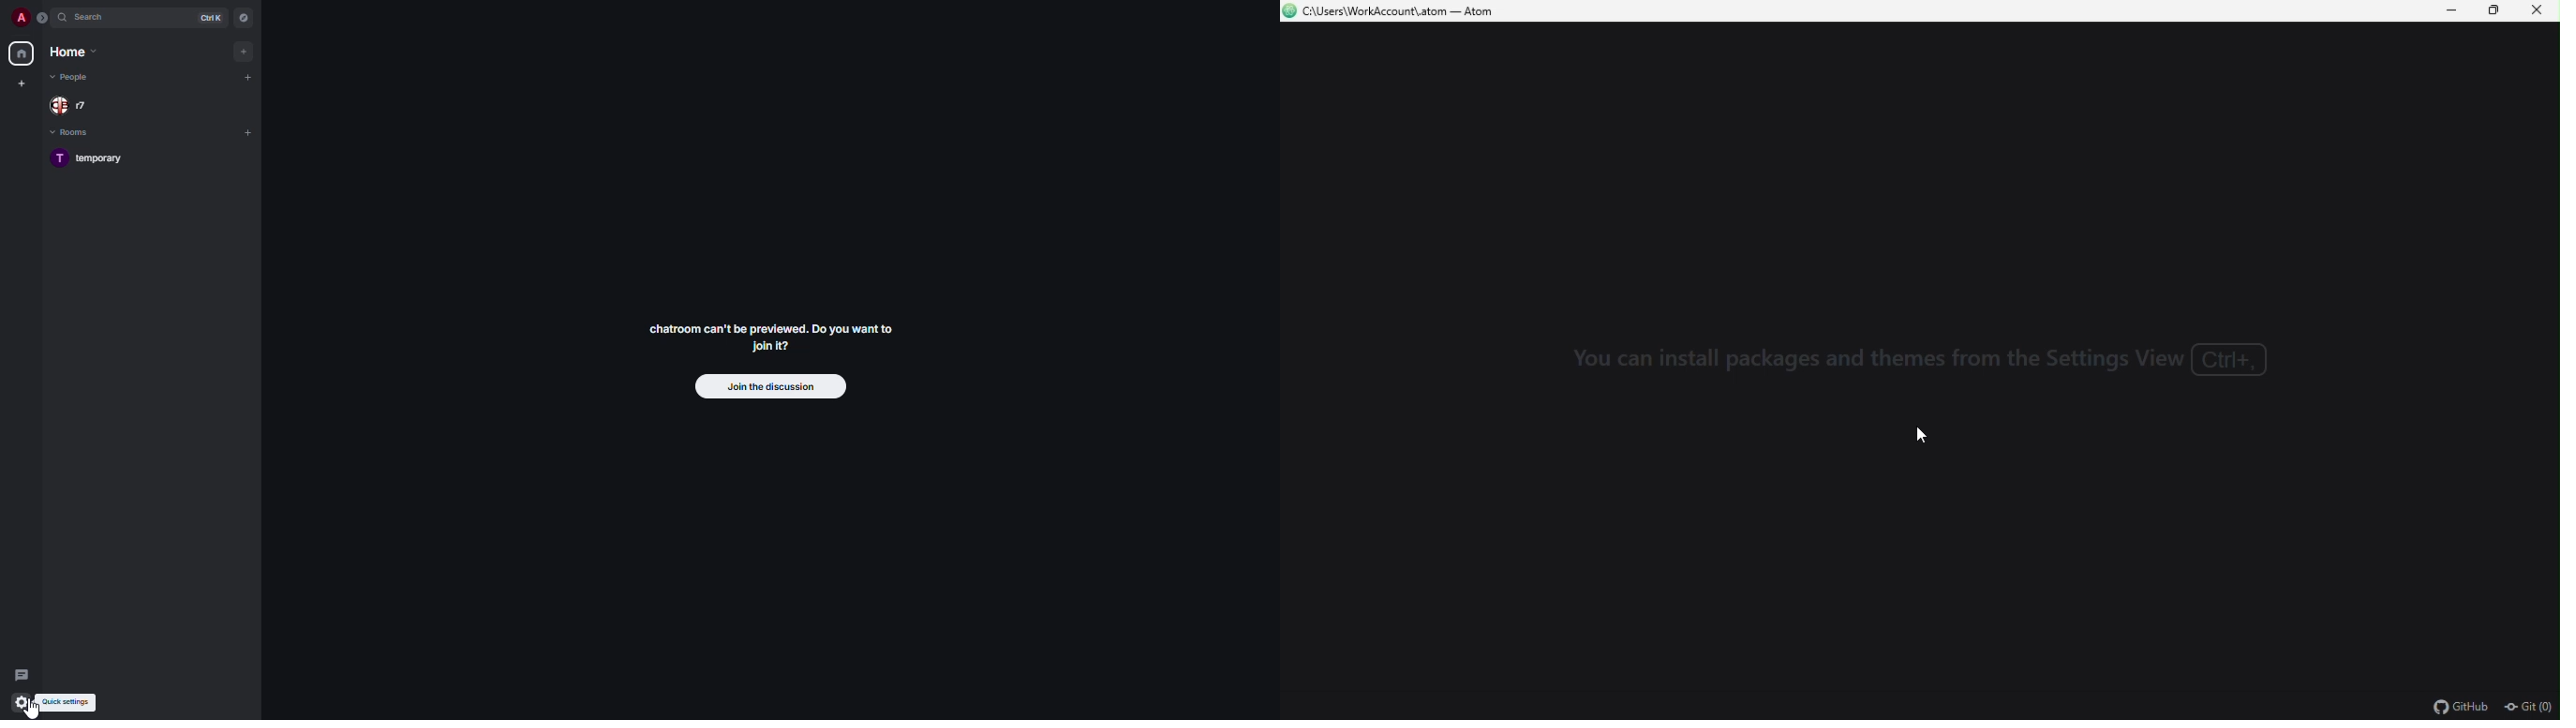 This screenshot has width=2576, height=728. I want to click on profile, so click(20, 19).